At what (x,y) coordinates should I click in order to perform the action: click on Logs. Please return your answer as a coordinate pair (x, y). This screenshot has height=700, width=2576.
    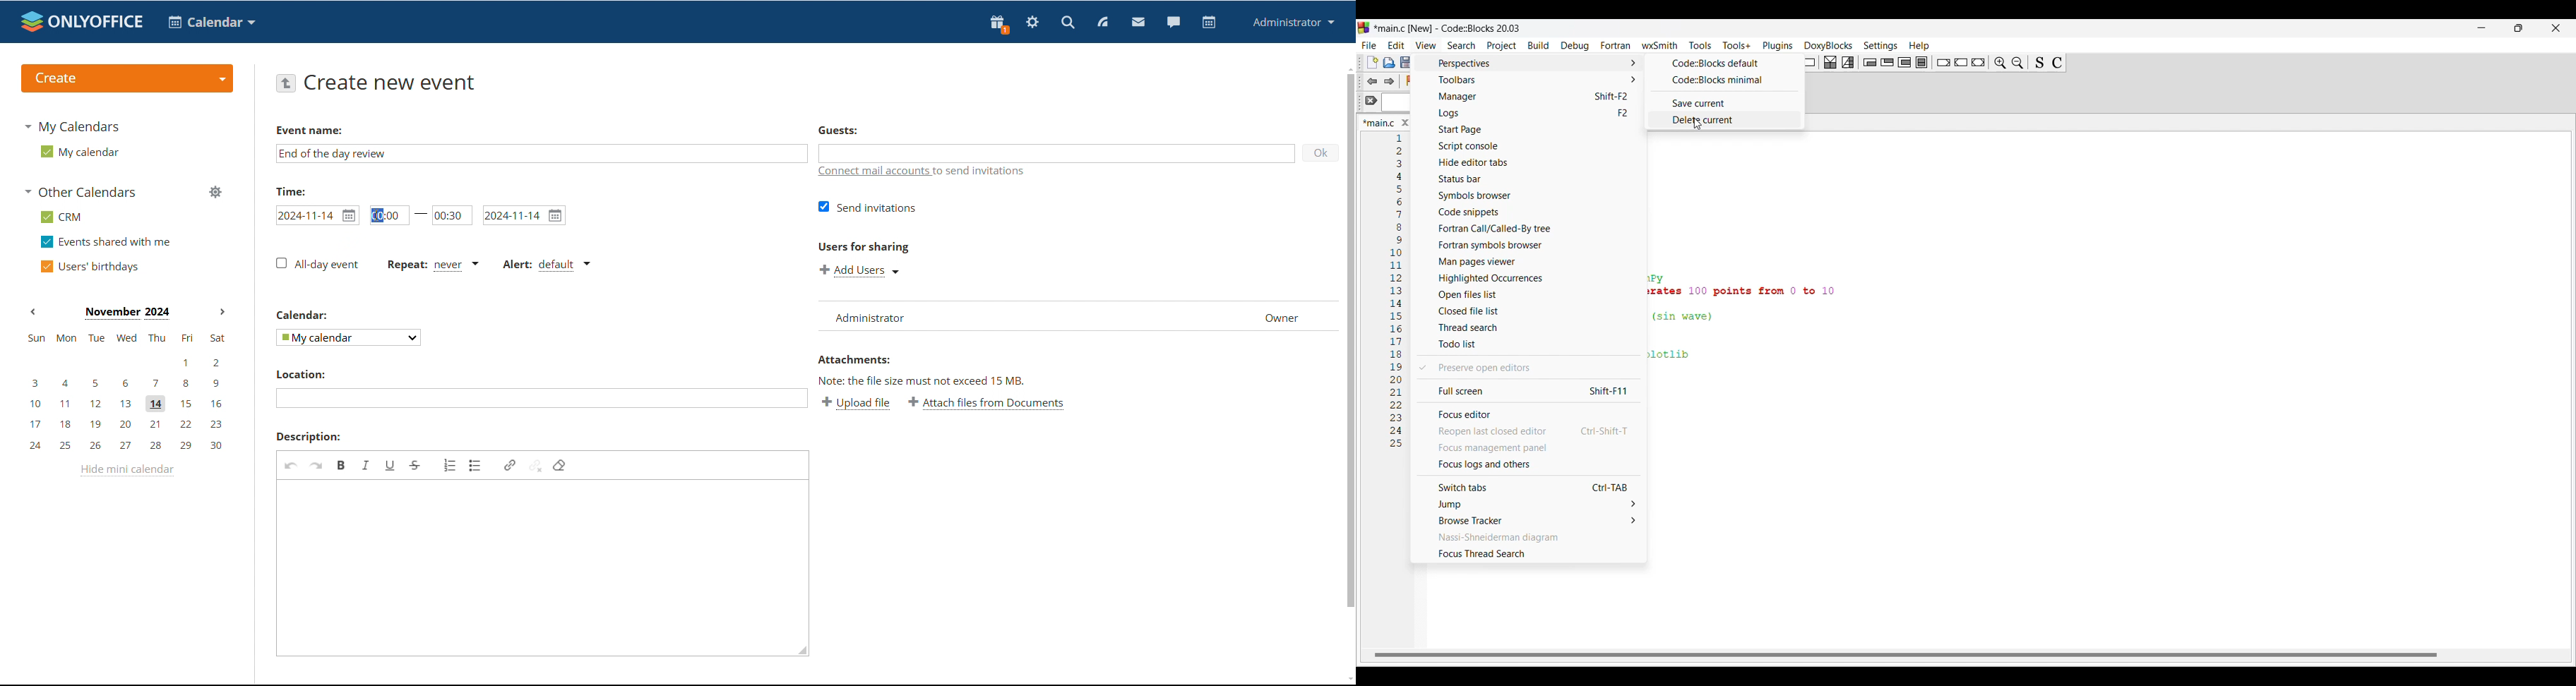
    Looking at the image, I should click on (1532, 113).